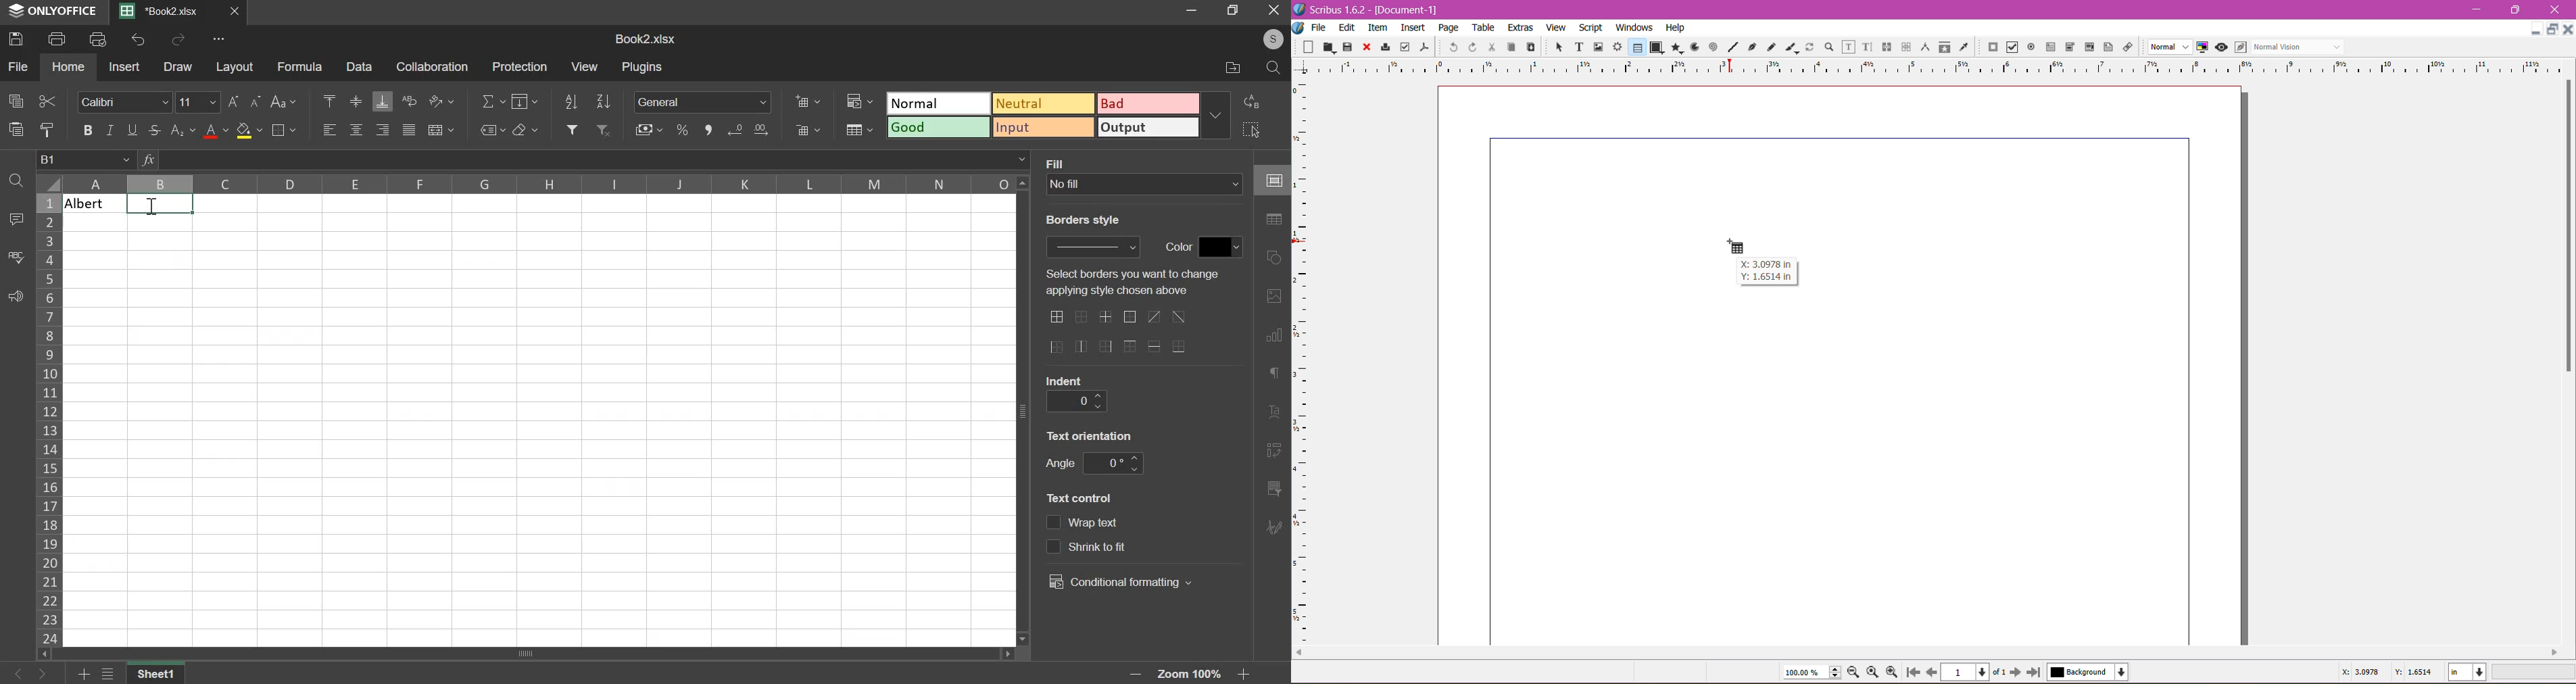 This screenshot has width=2576, height=700. Describe the element at coordinates (1808, 46) in the screenshot. I see `Rotate Them` at that location.